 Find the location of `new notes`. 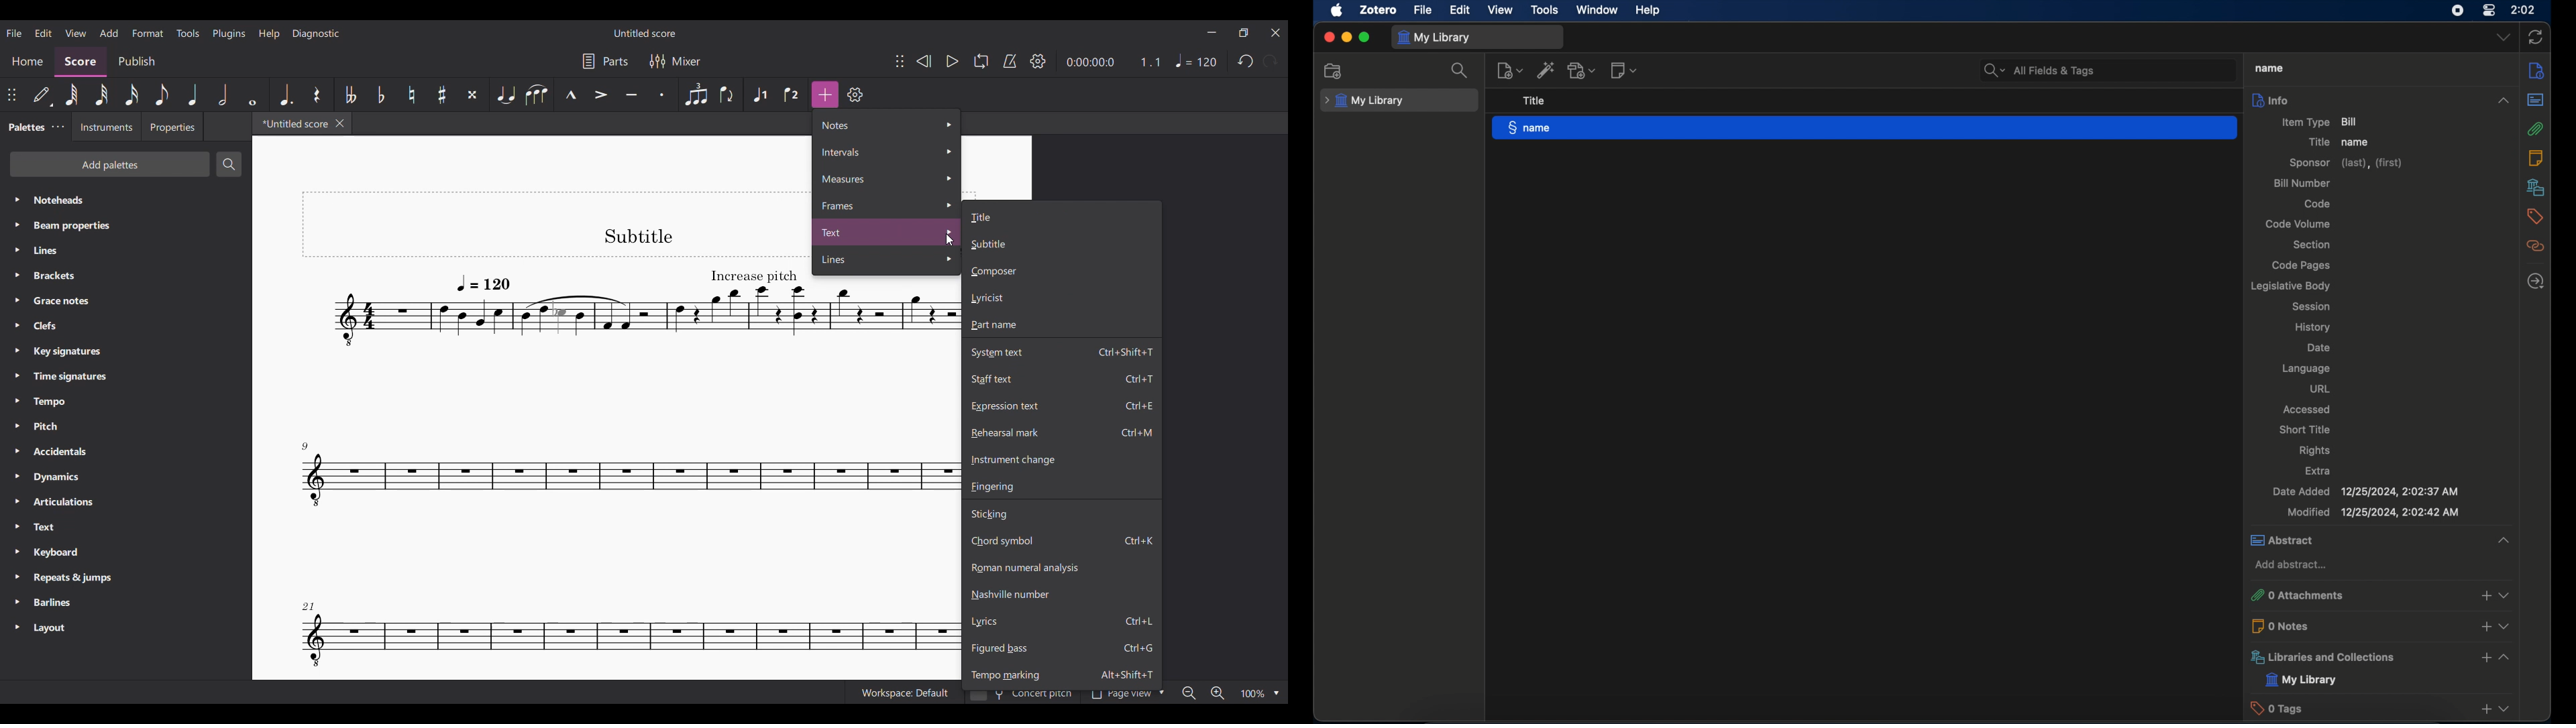

new notes is located at coordinates (1625, 70).